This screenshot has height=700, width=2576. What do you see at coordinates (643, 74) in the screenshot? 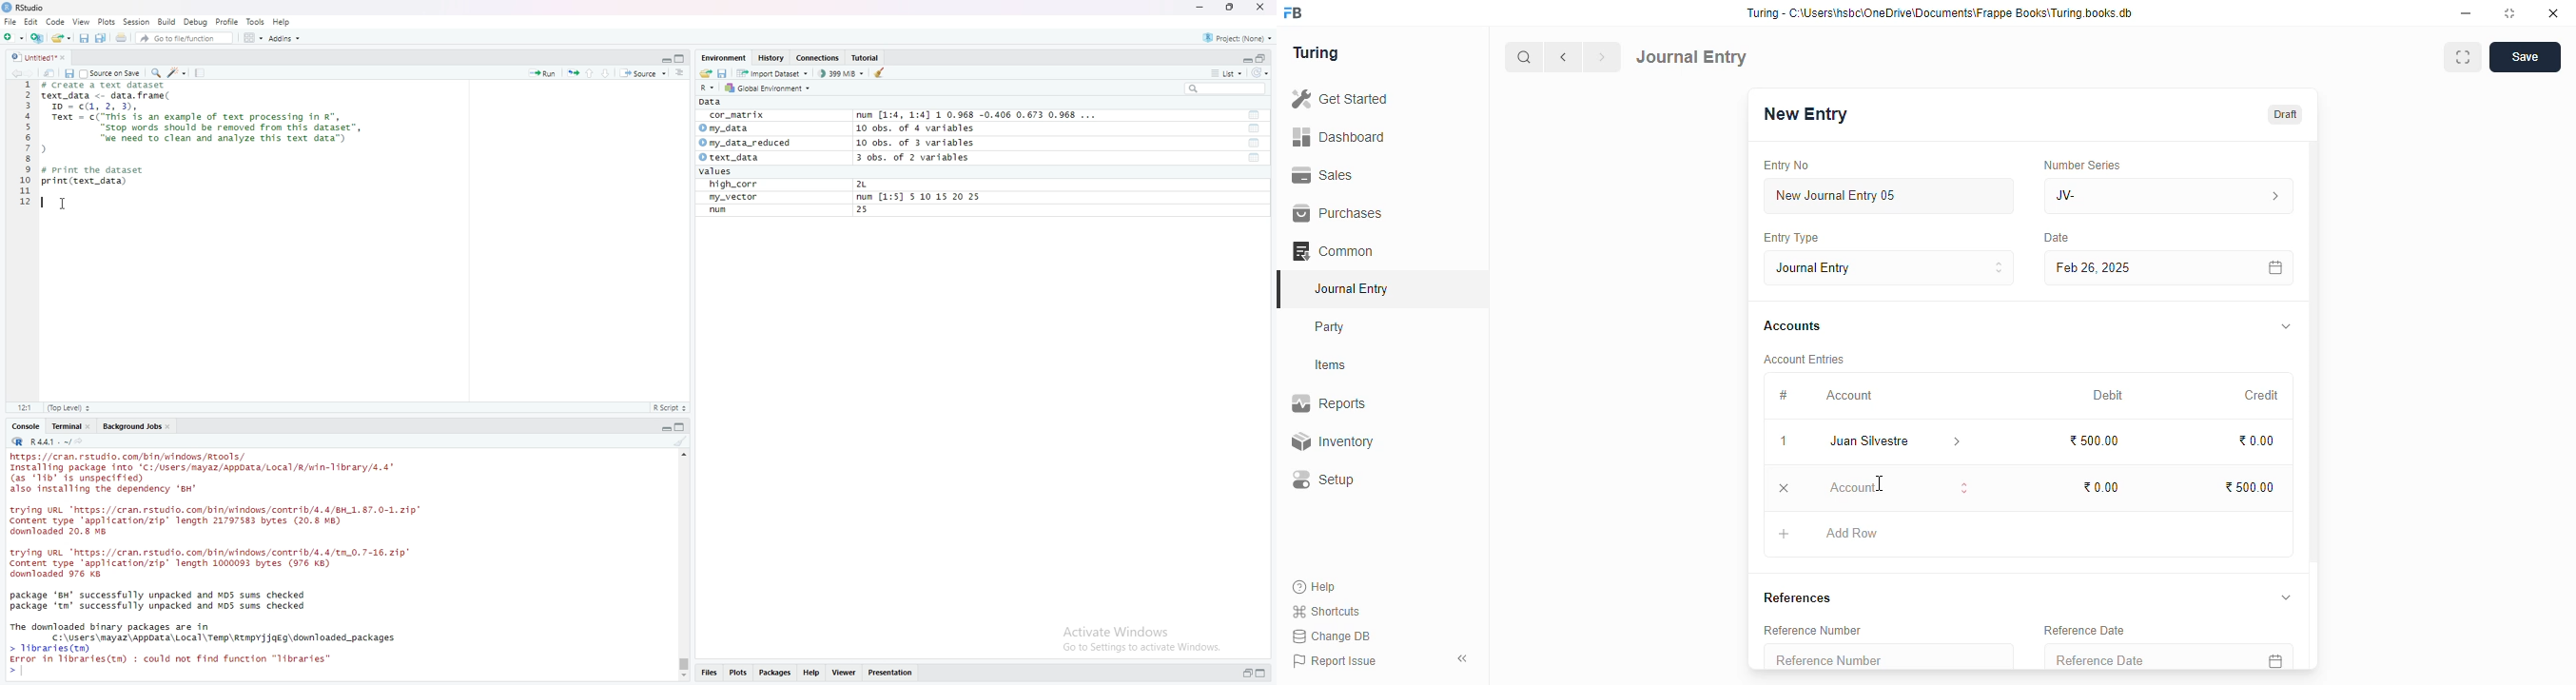
I see `source` at bounding box center [643, 74].